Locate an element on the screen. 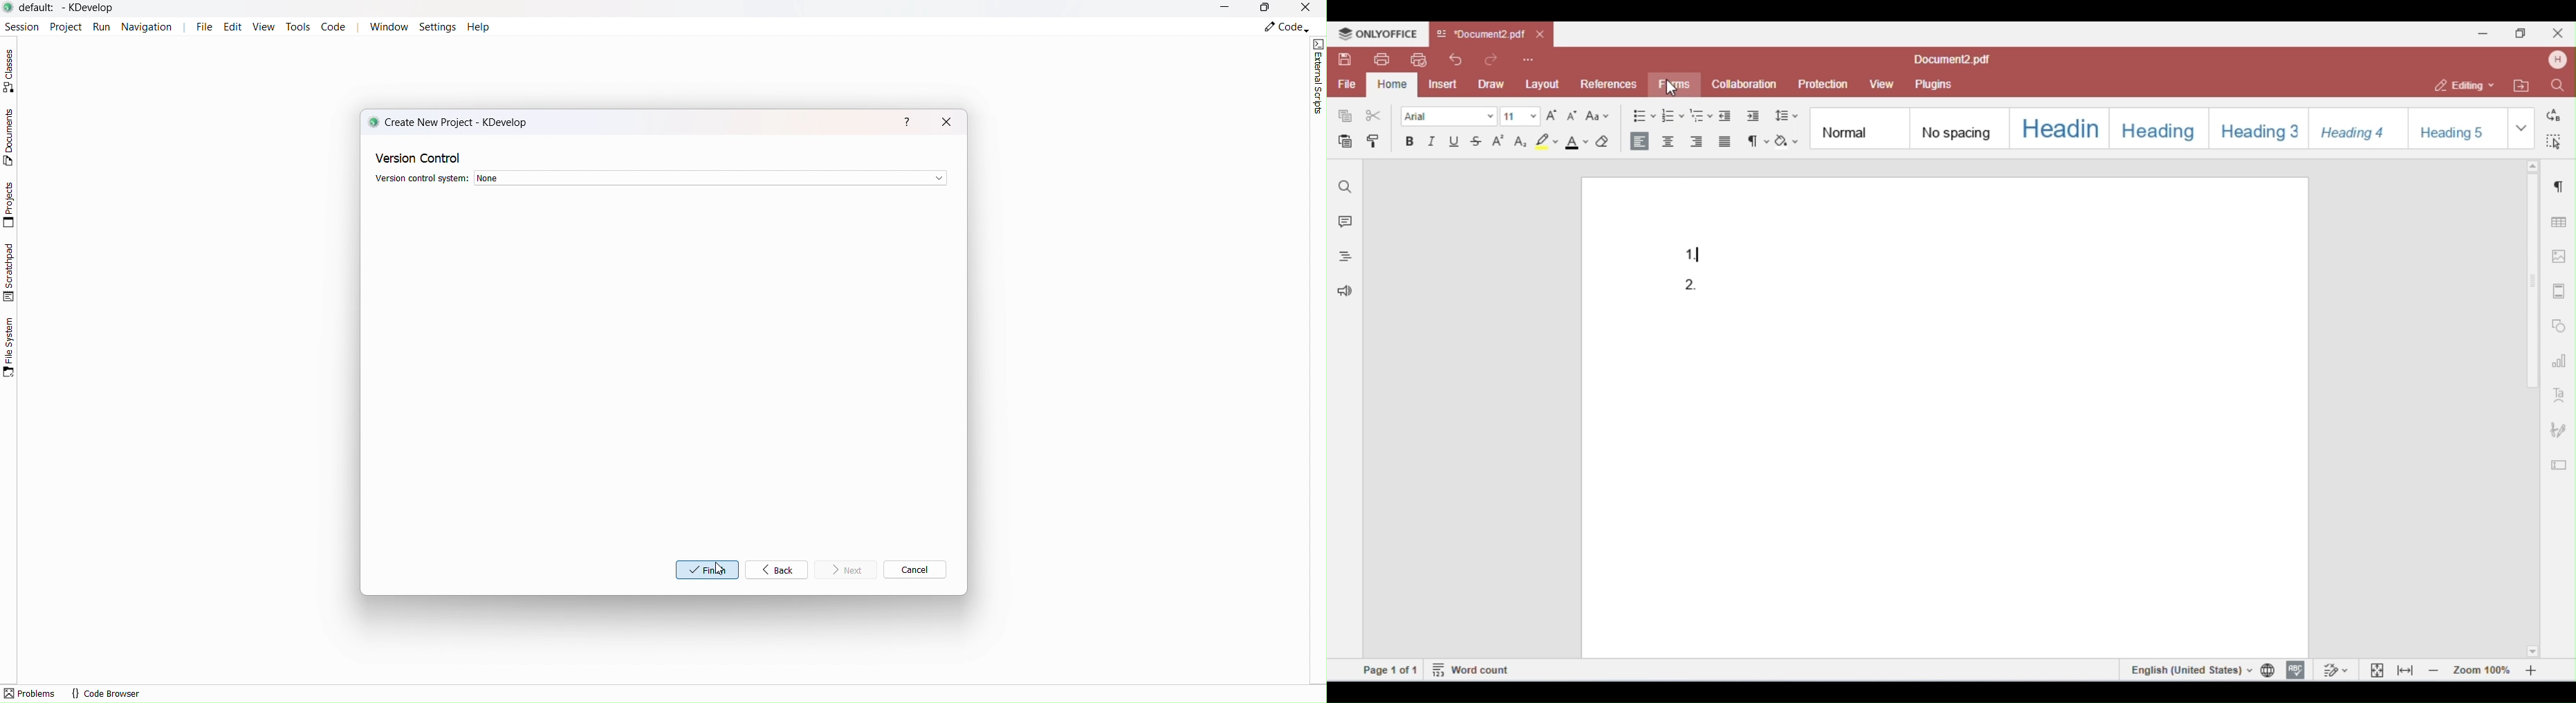 The height and width of the screenshot is (728, 2576). Help is located at coordinates (478, 26).